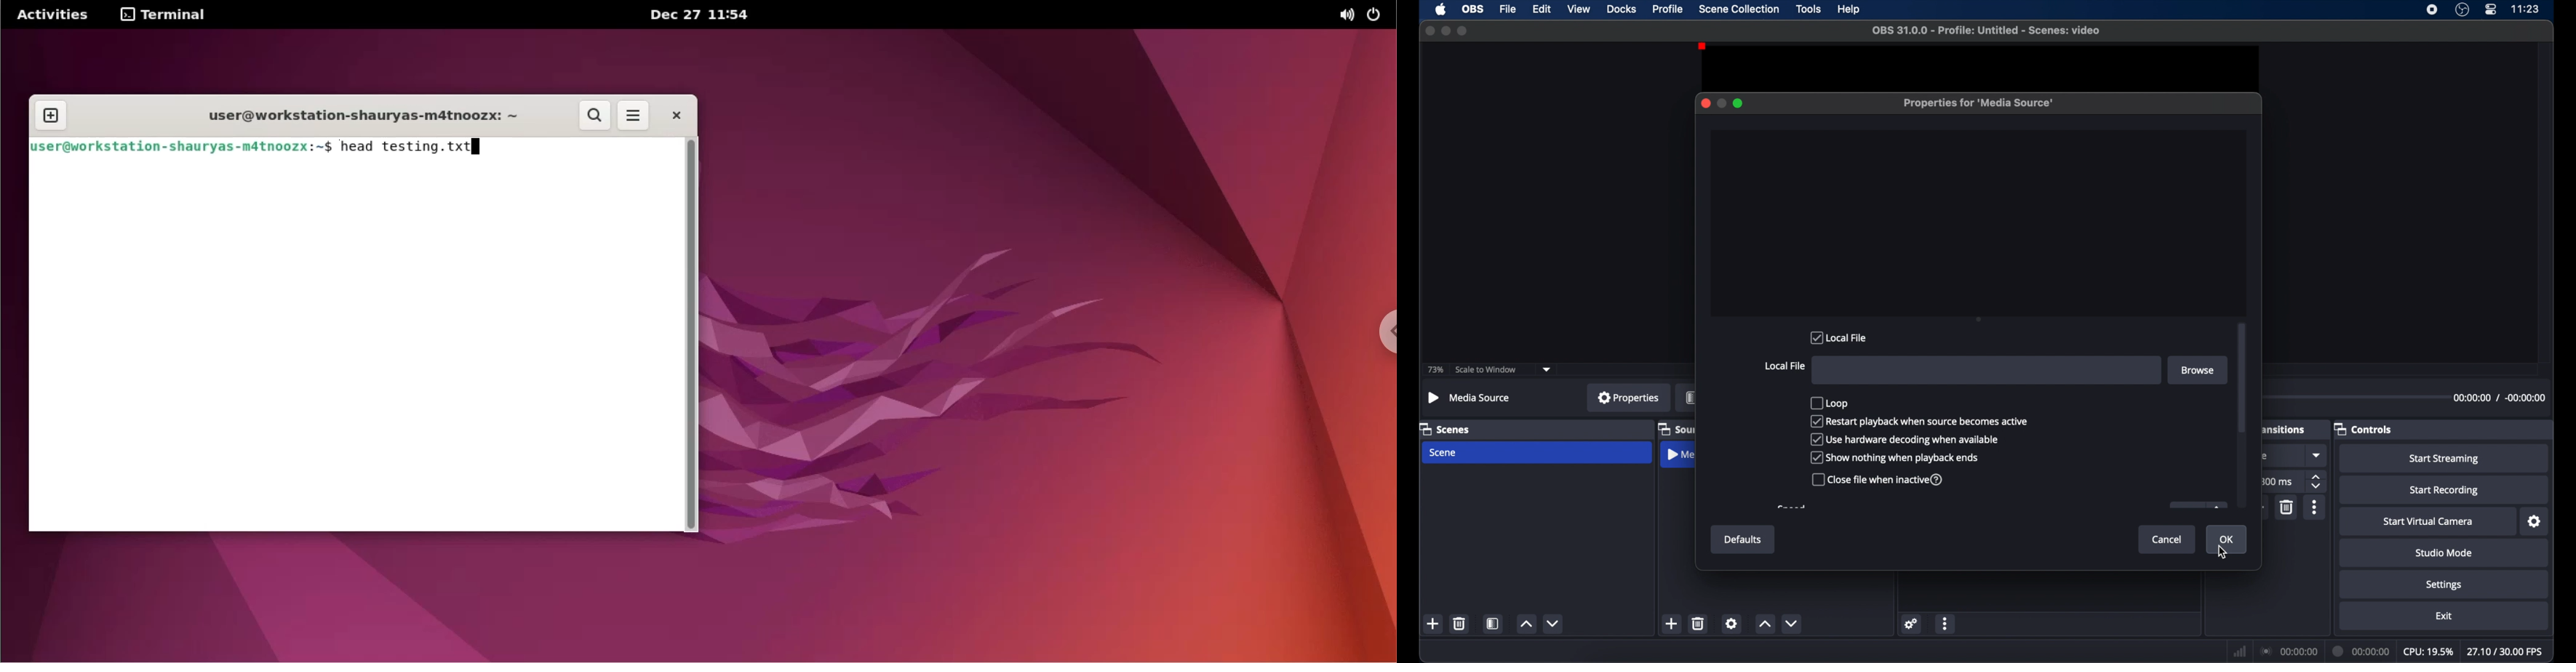 Image resolution: width=2576 pixels, height=672 pixels. What do you see at coordinates (1838, 337) in the screenshot?
I see `local file` at bounding box center [1838, 337].